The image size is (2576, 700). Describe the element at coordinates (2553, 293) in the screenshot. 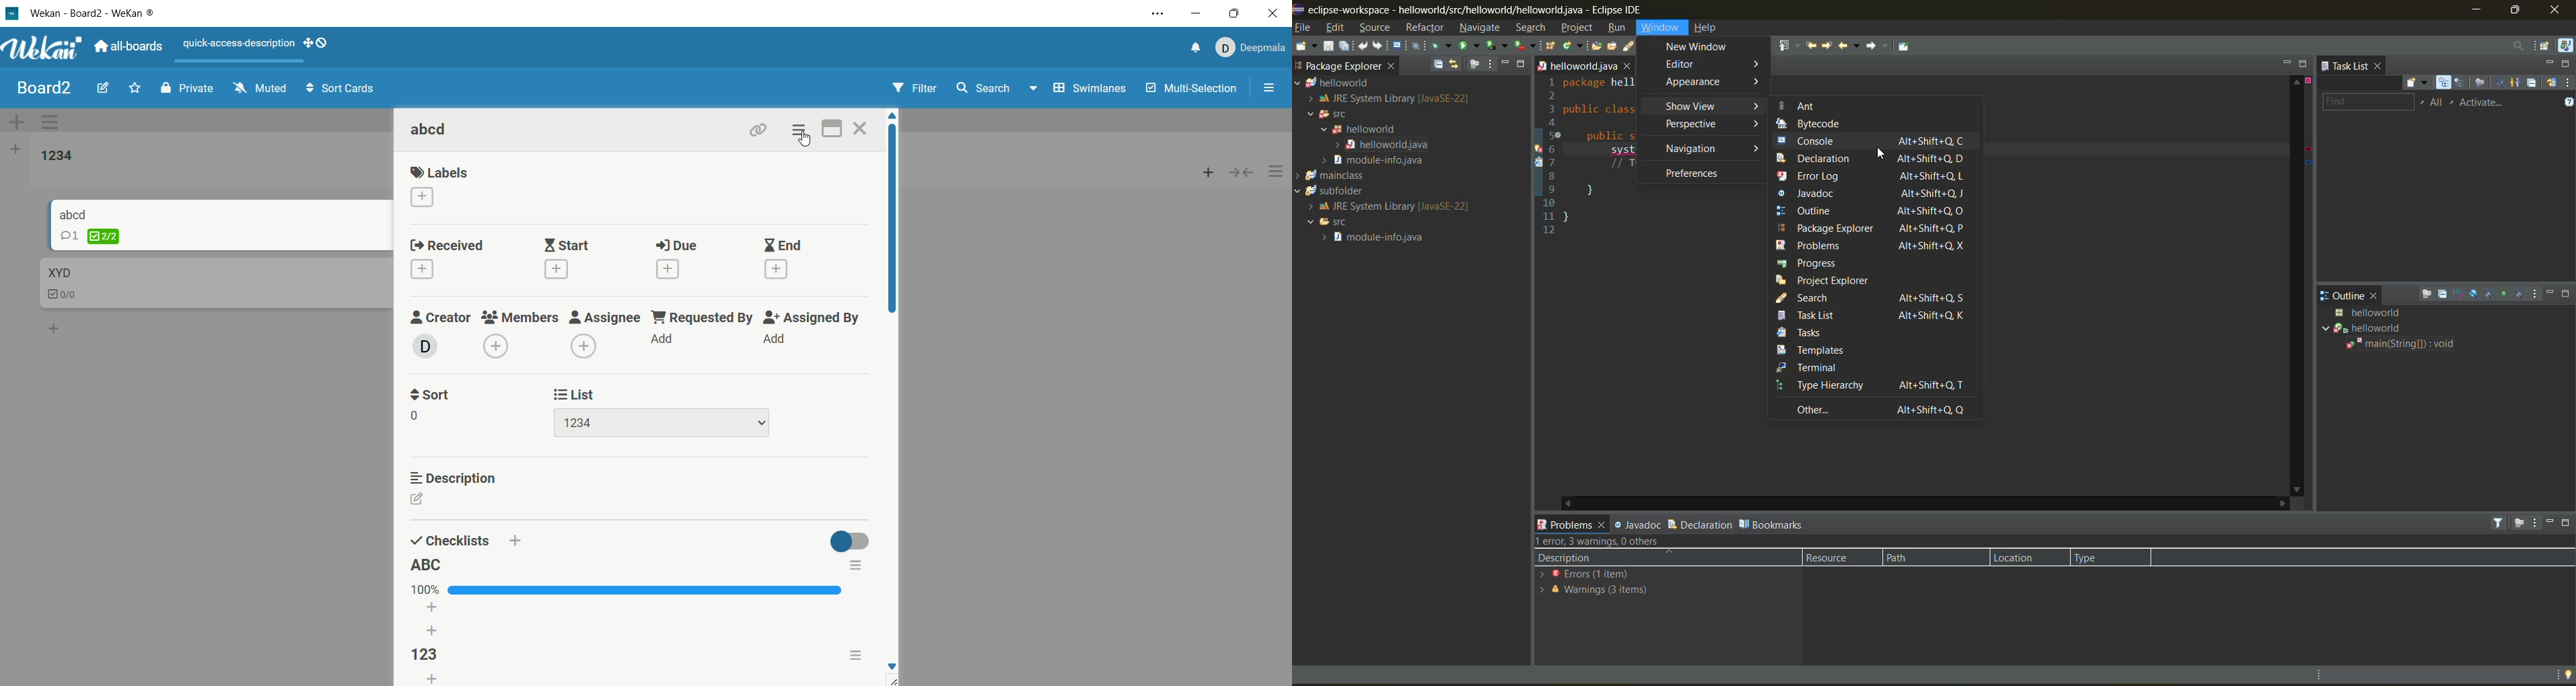

I see `minimize` at that location.